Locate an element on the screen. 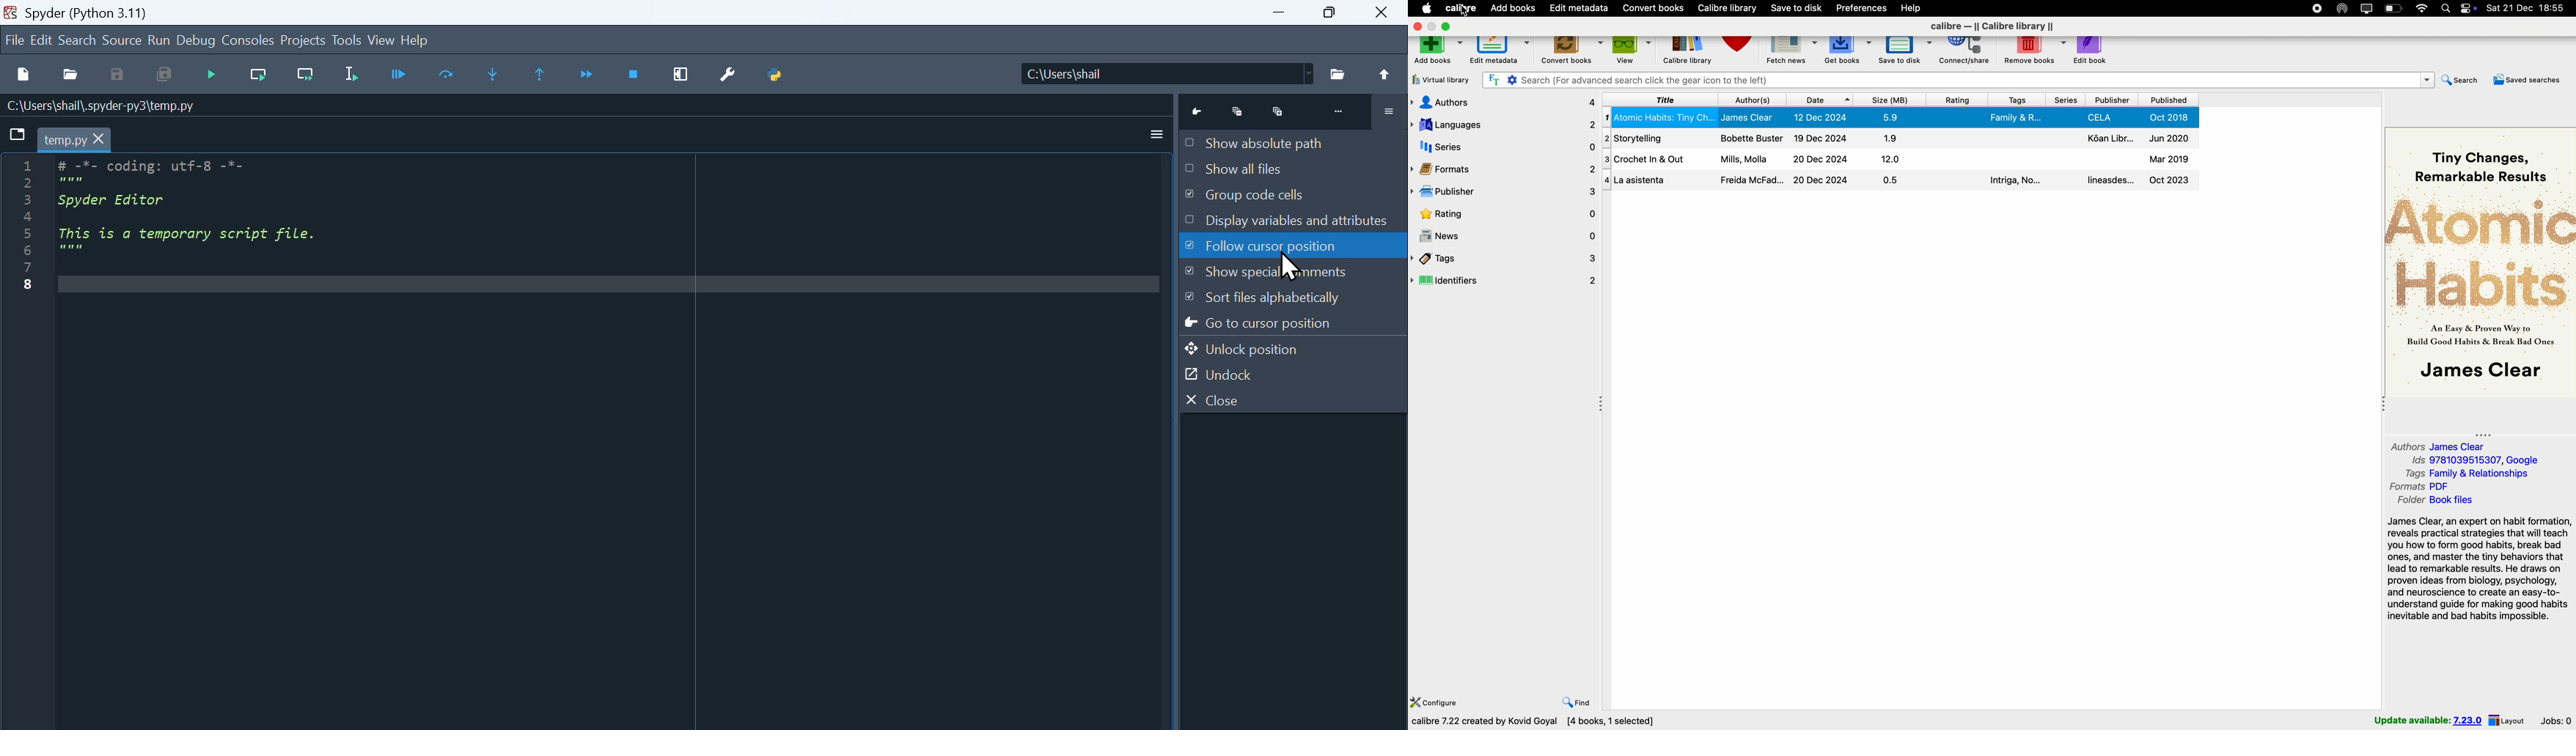 The height and width of the screenshot is (756, 2576). Maximise current window is located at coordinates (683, 76).